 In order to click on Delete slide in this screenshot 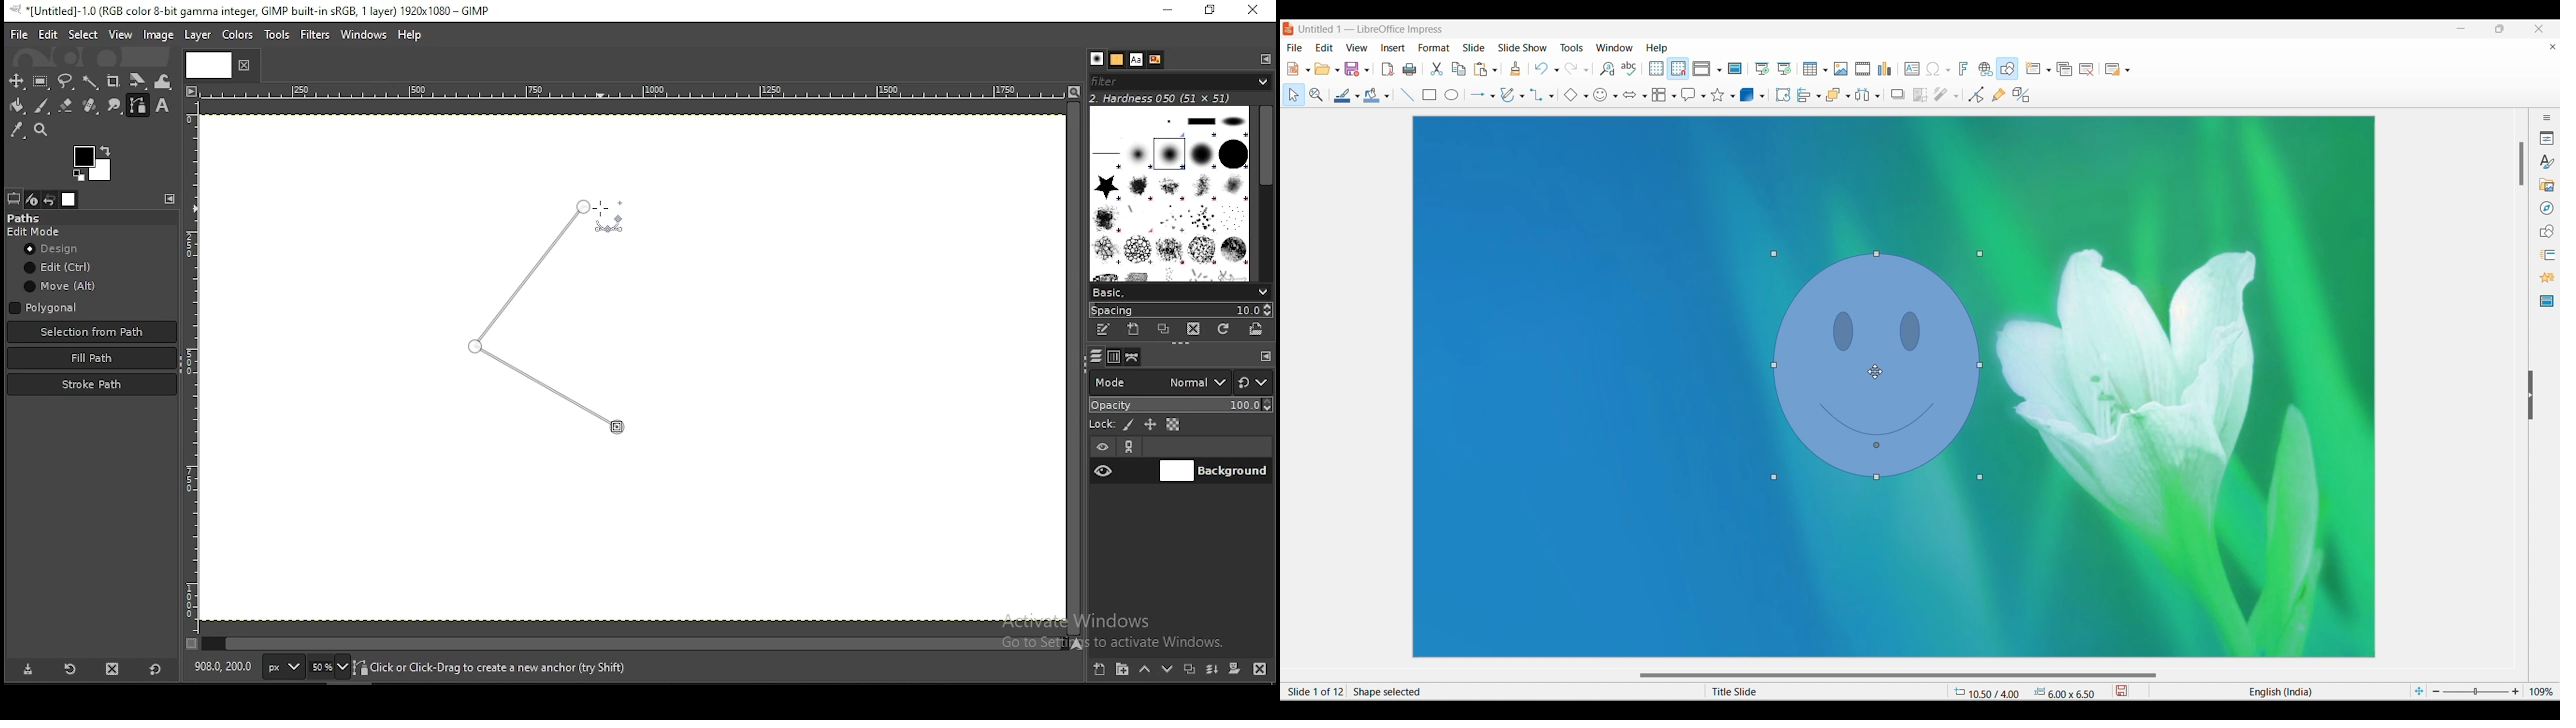, I will do `click(2087, 69)`.